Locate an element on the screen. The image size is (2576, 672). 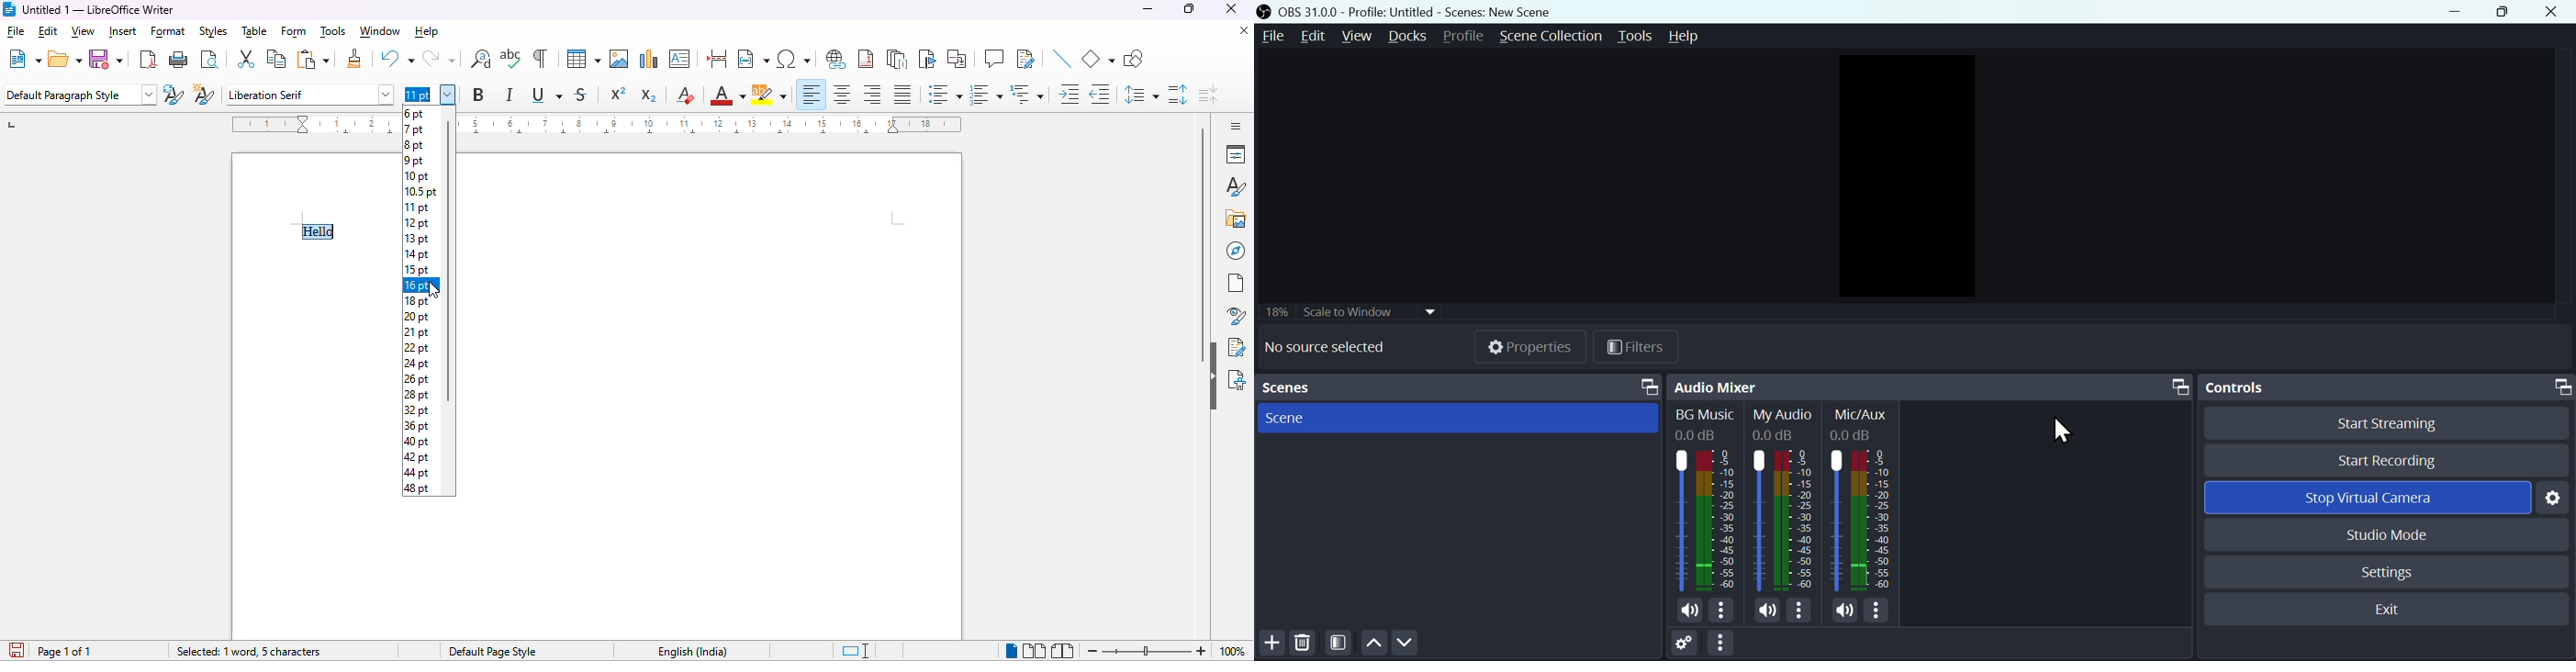
insert comment is located at coordinates (994, 58).